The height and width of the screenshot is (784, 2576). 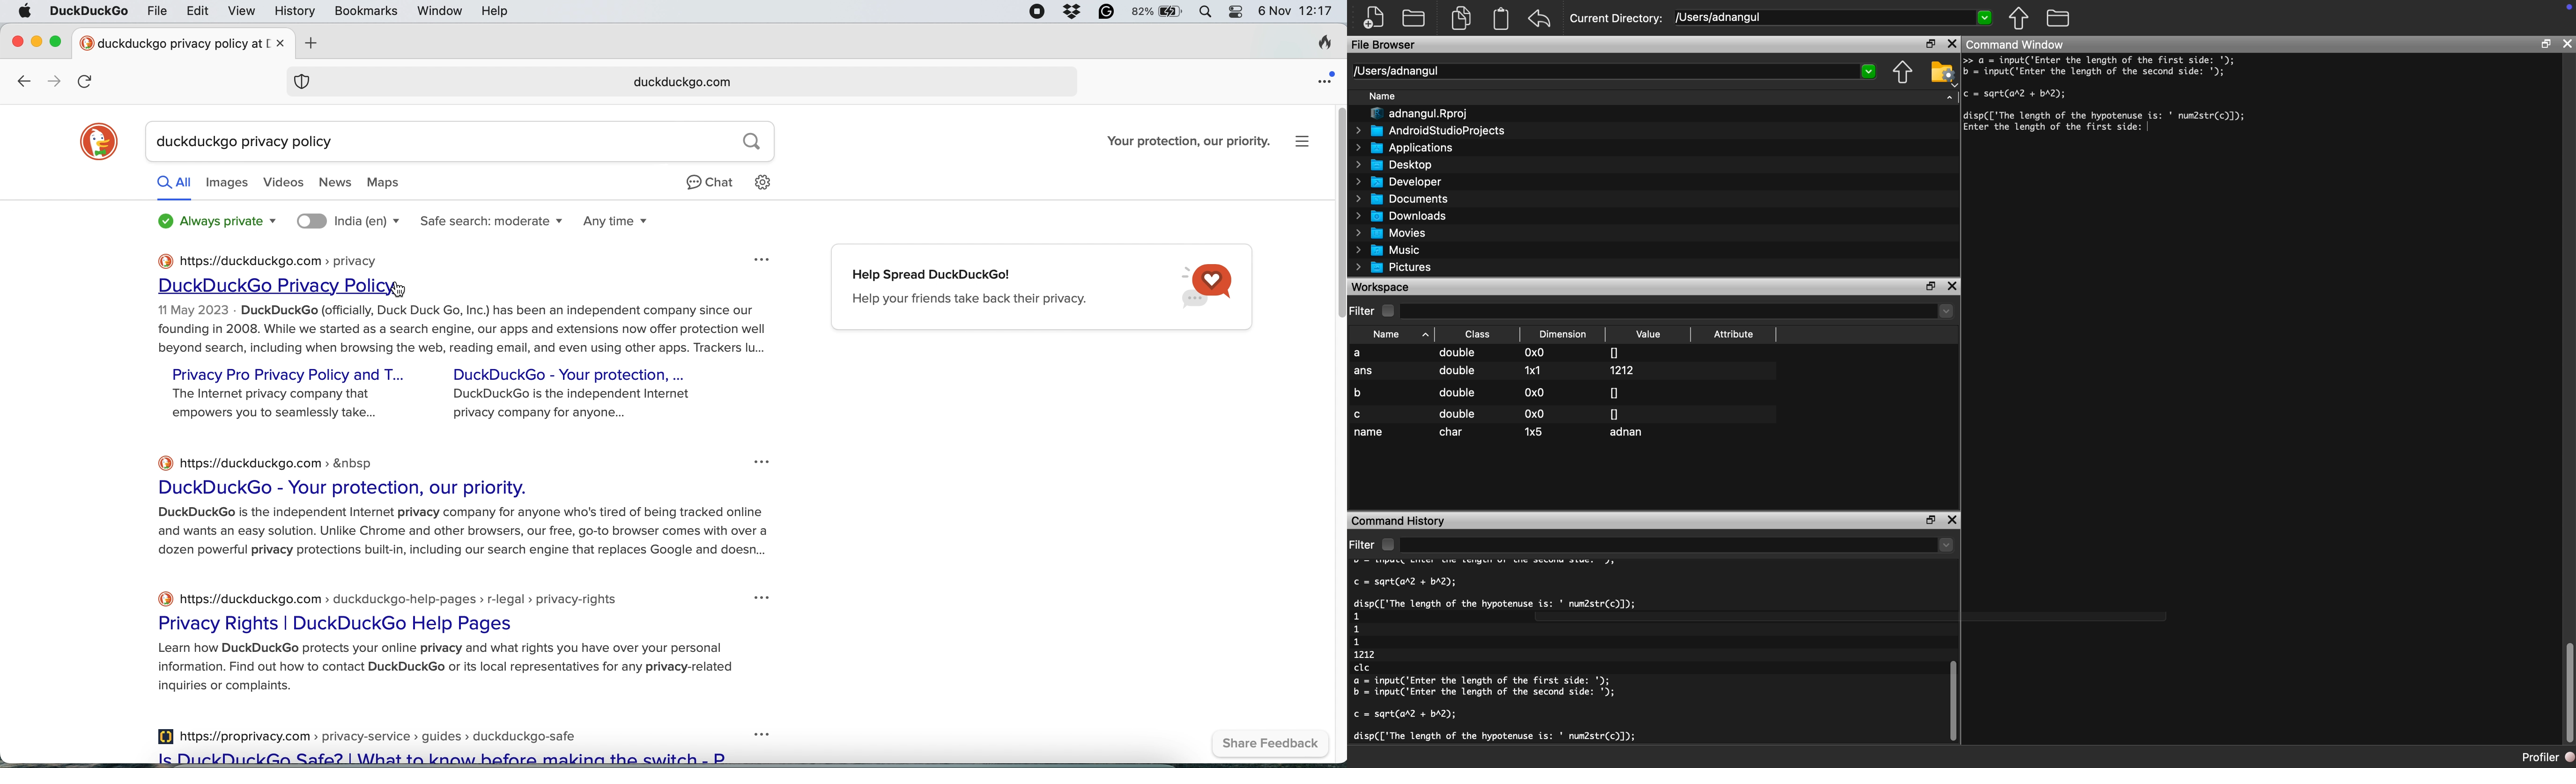 I want to click on 6 Nov 12:17, so click(x=1296, y=13).